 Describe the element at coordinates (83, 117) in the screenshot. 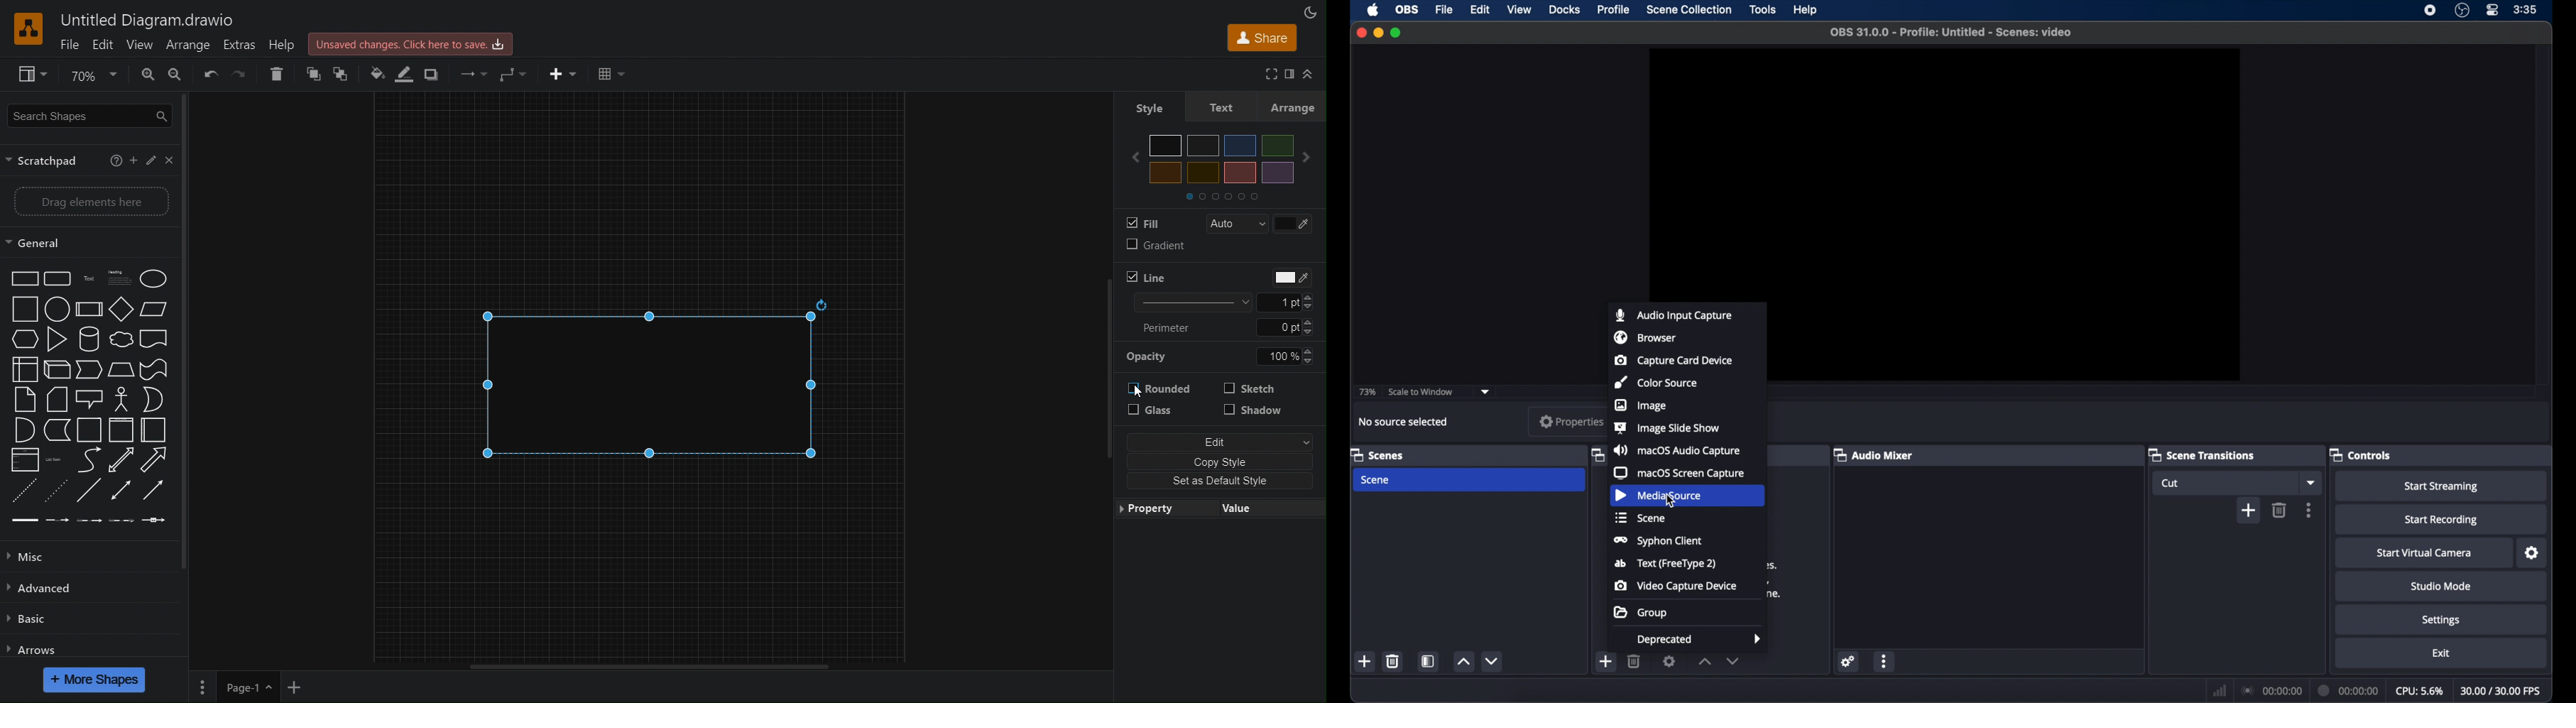

I see `Search Shapes` at that location.